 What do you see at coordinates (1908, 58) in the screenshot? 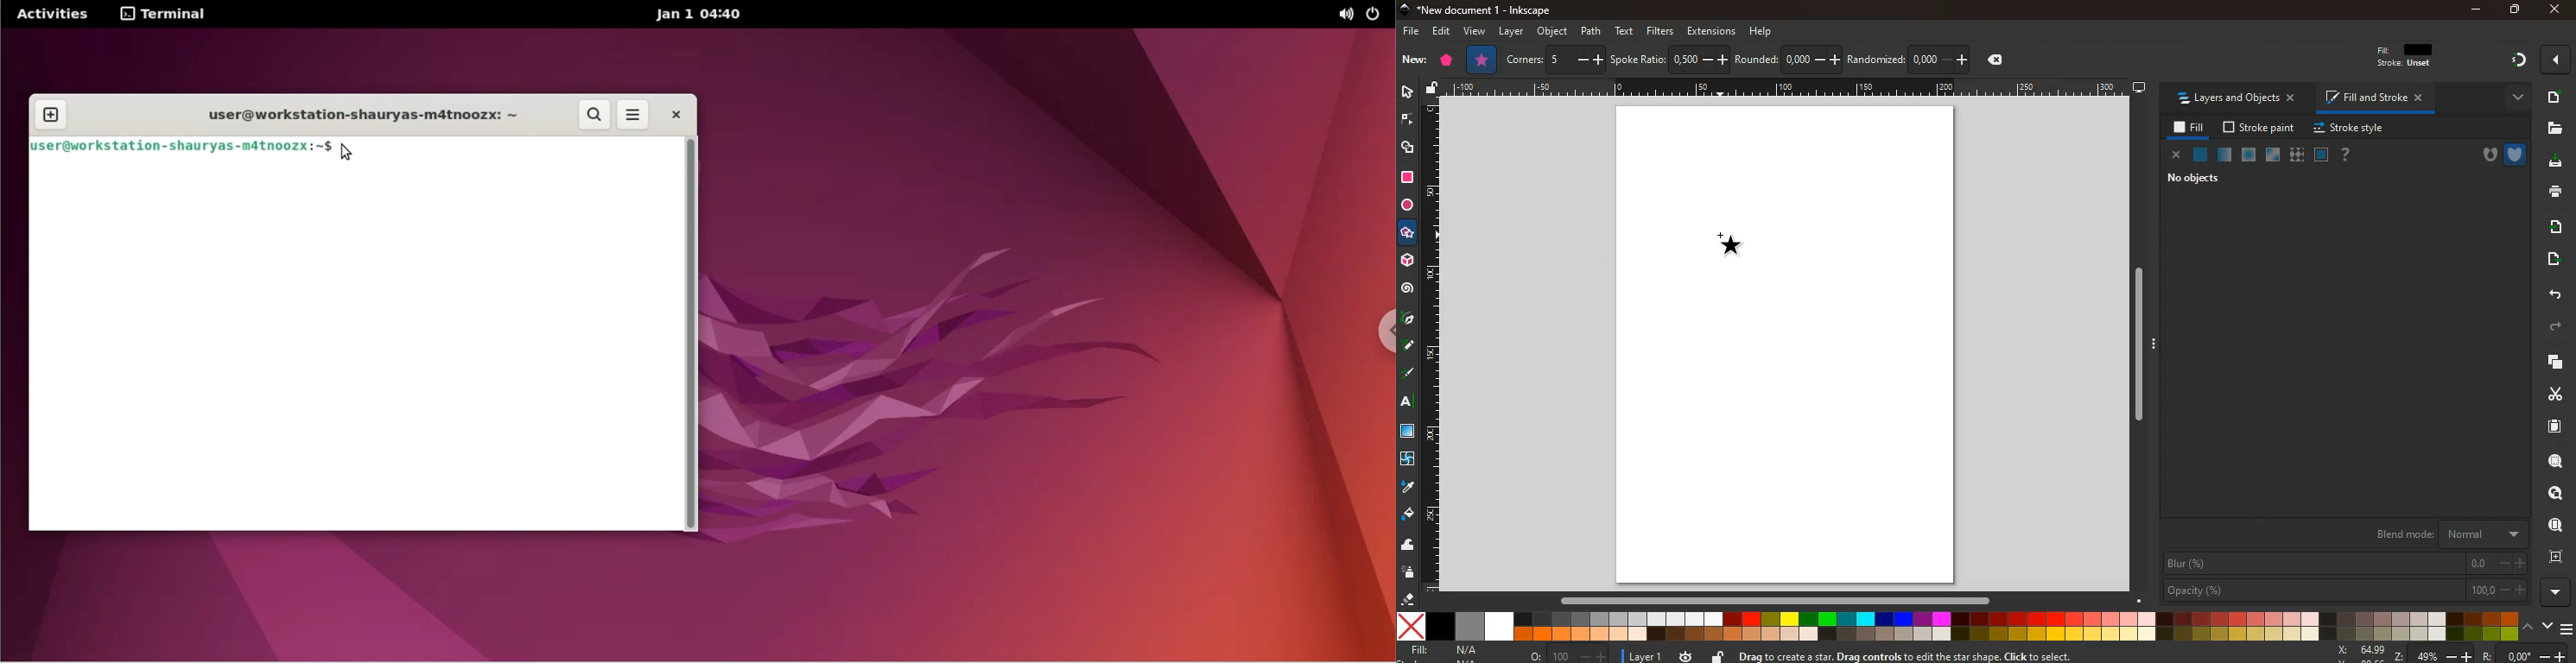
I see `randomized` at bounding box center [1908, 58].